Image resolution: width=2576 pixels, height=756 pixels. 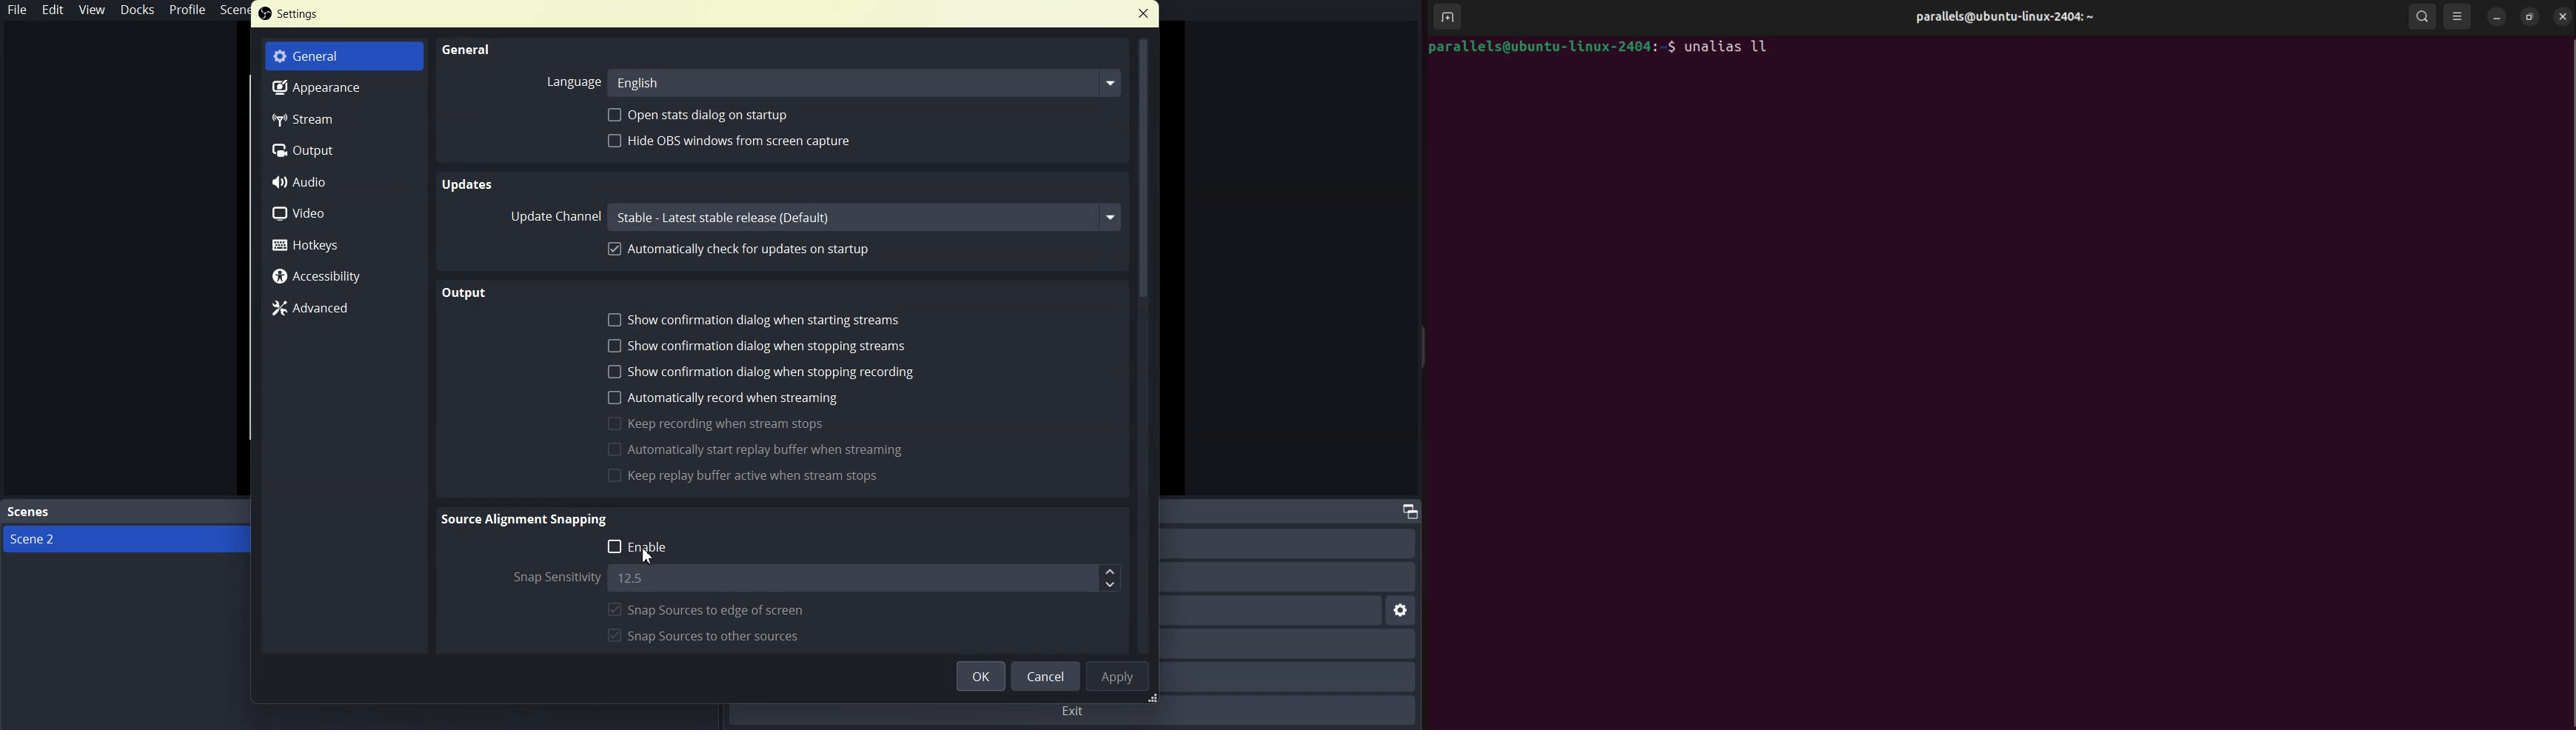 I want to click on Vertical Scroll bar, so click(x=1145, y=346).